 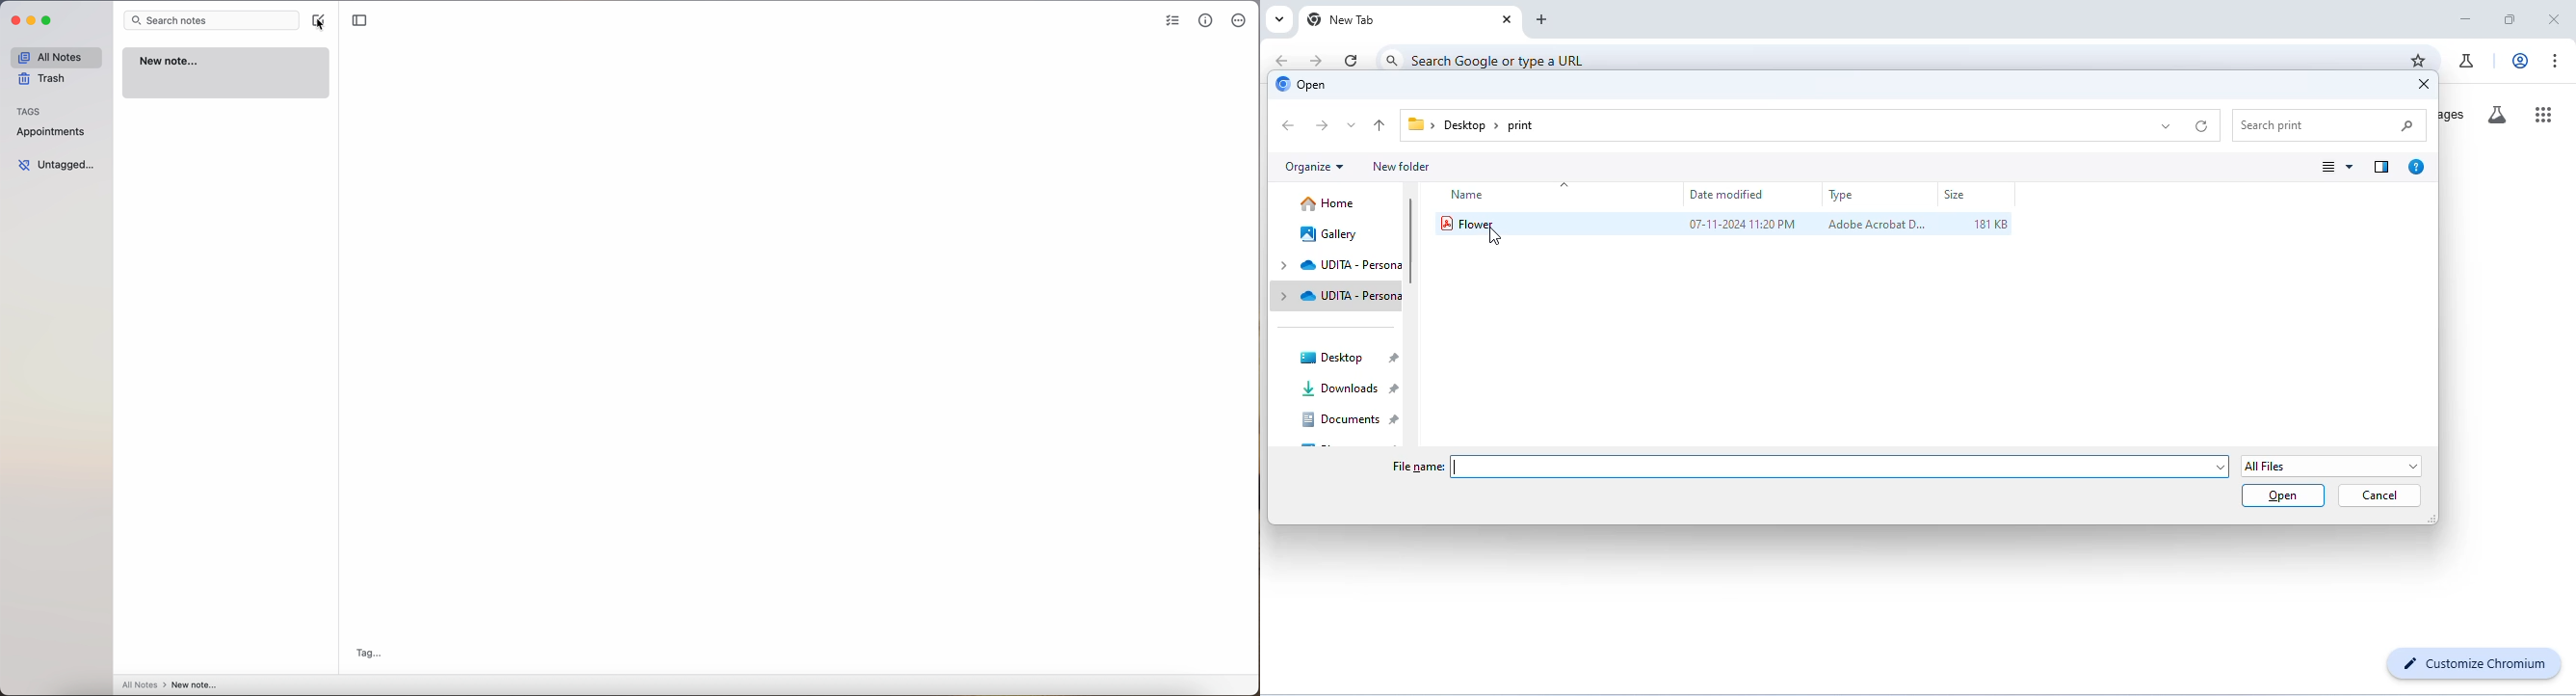 I want to click on tags, so click(x=29, y=110).